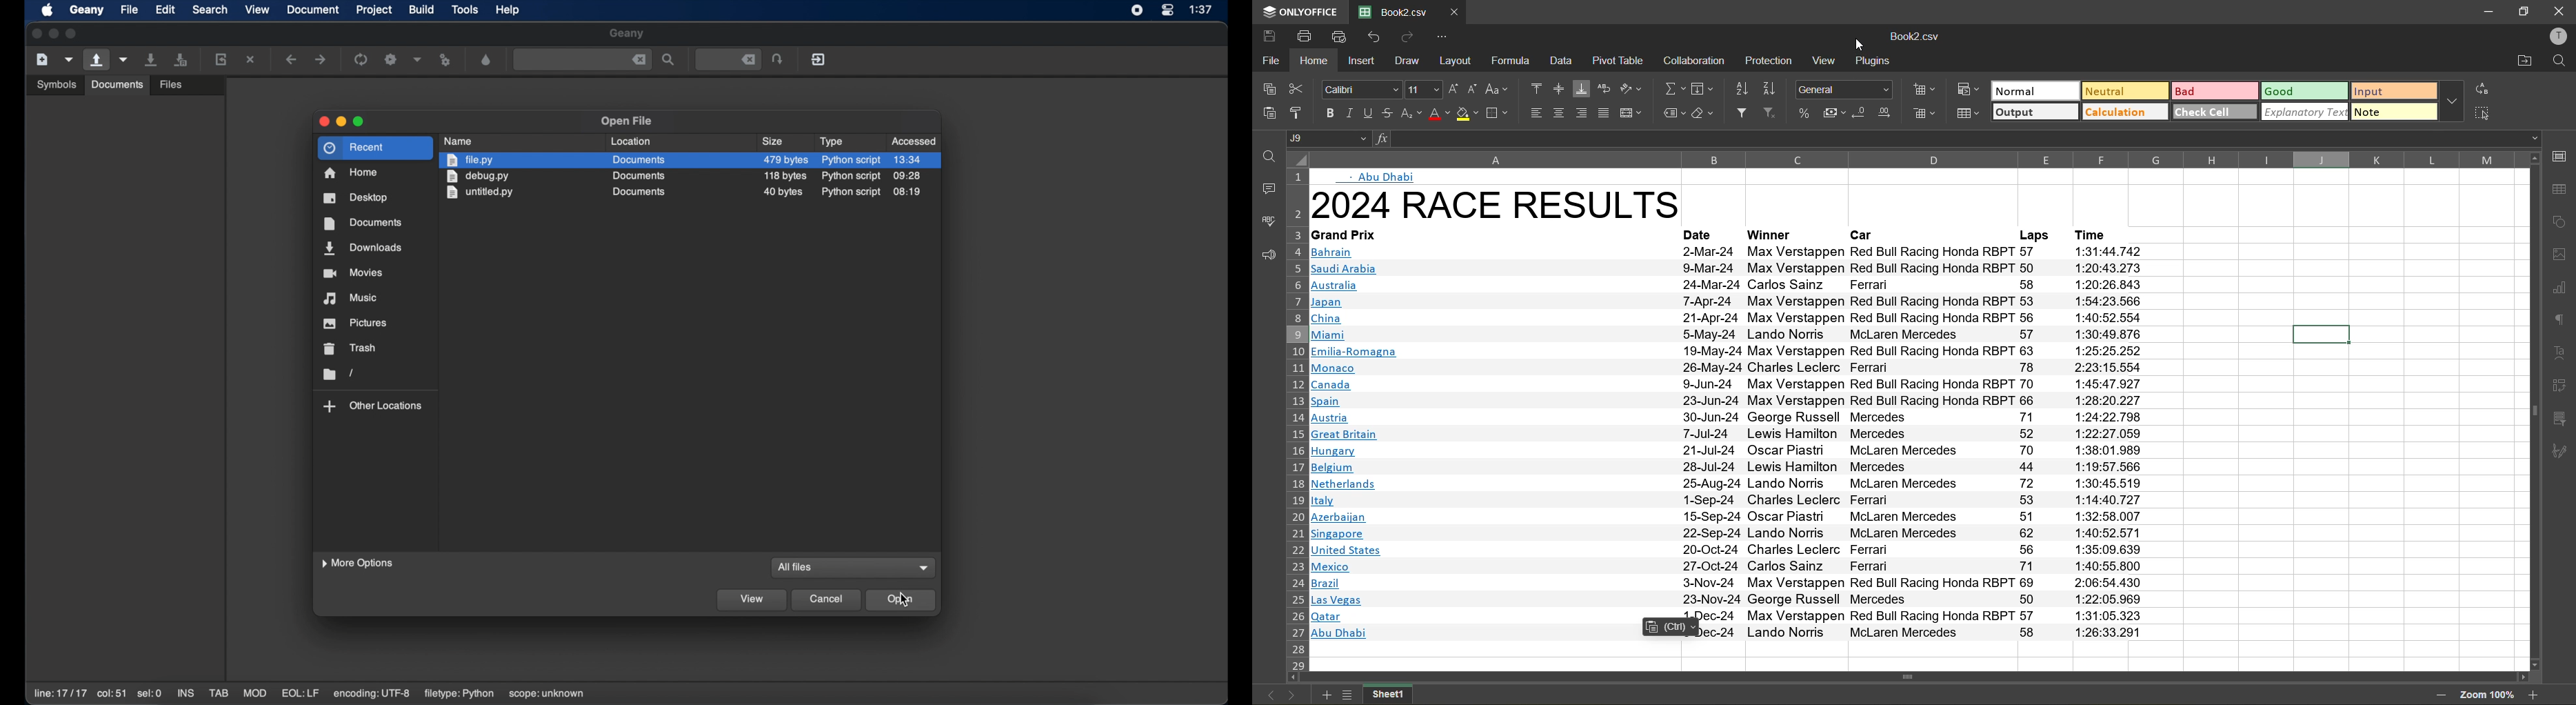  What do you see at coordinates (1409, 37) in the screenshot?
I see `redo` at bounding box center [1409, 37].